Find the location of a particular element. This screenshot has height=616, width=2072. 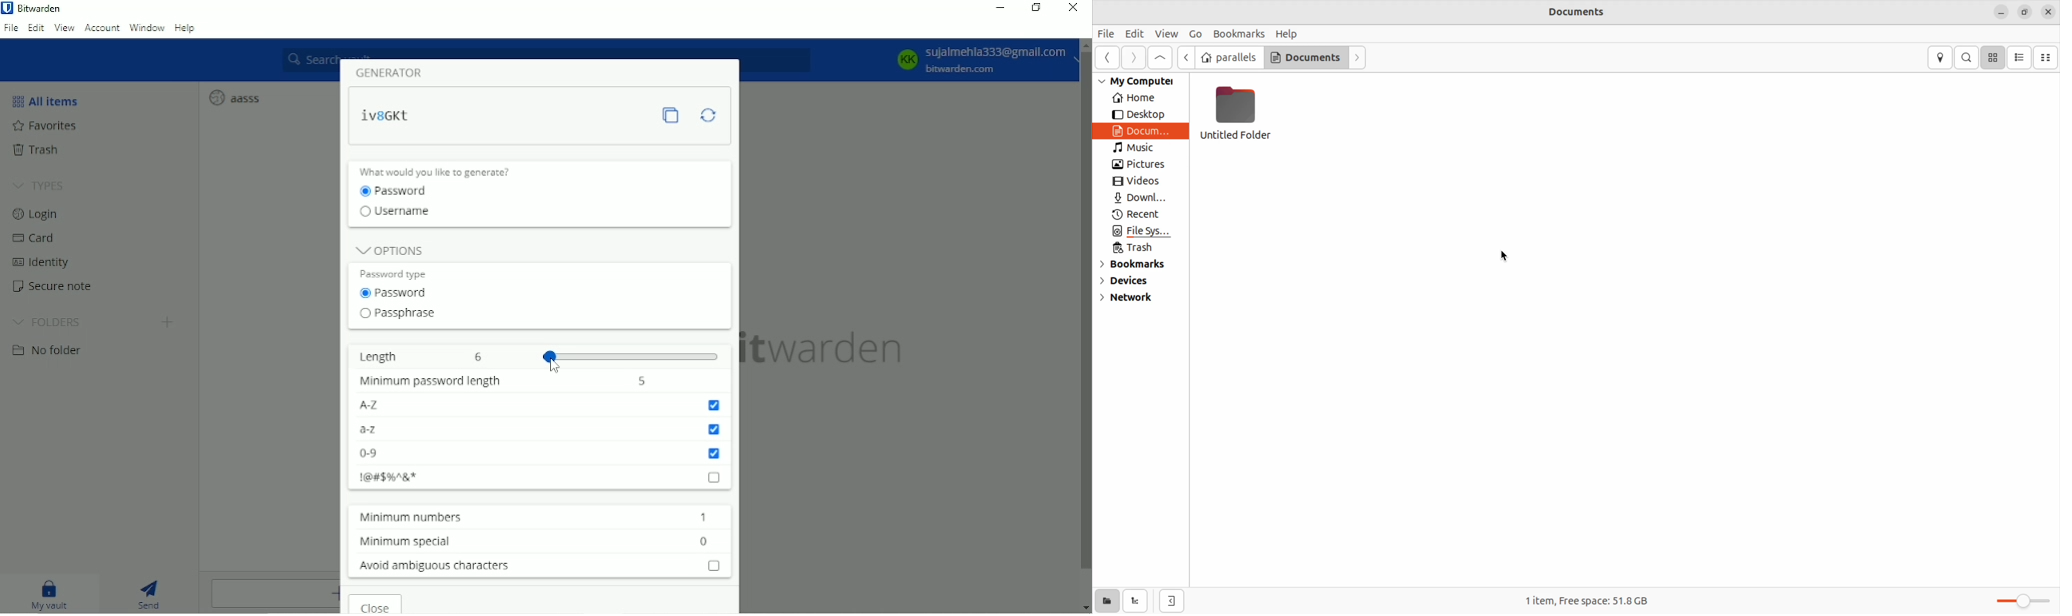

Length is located at coordinates (377, 355).